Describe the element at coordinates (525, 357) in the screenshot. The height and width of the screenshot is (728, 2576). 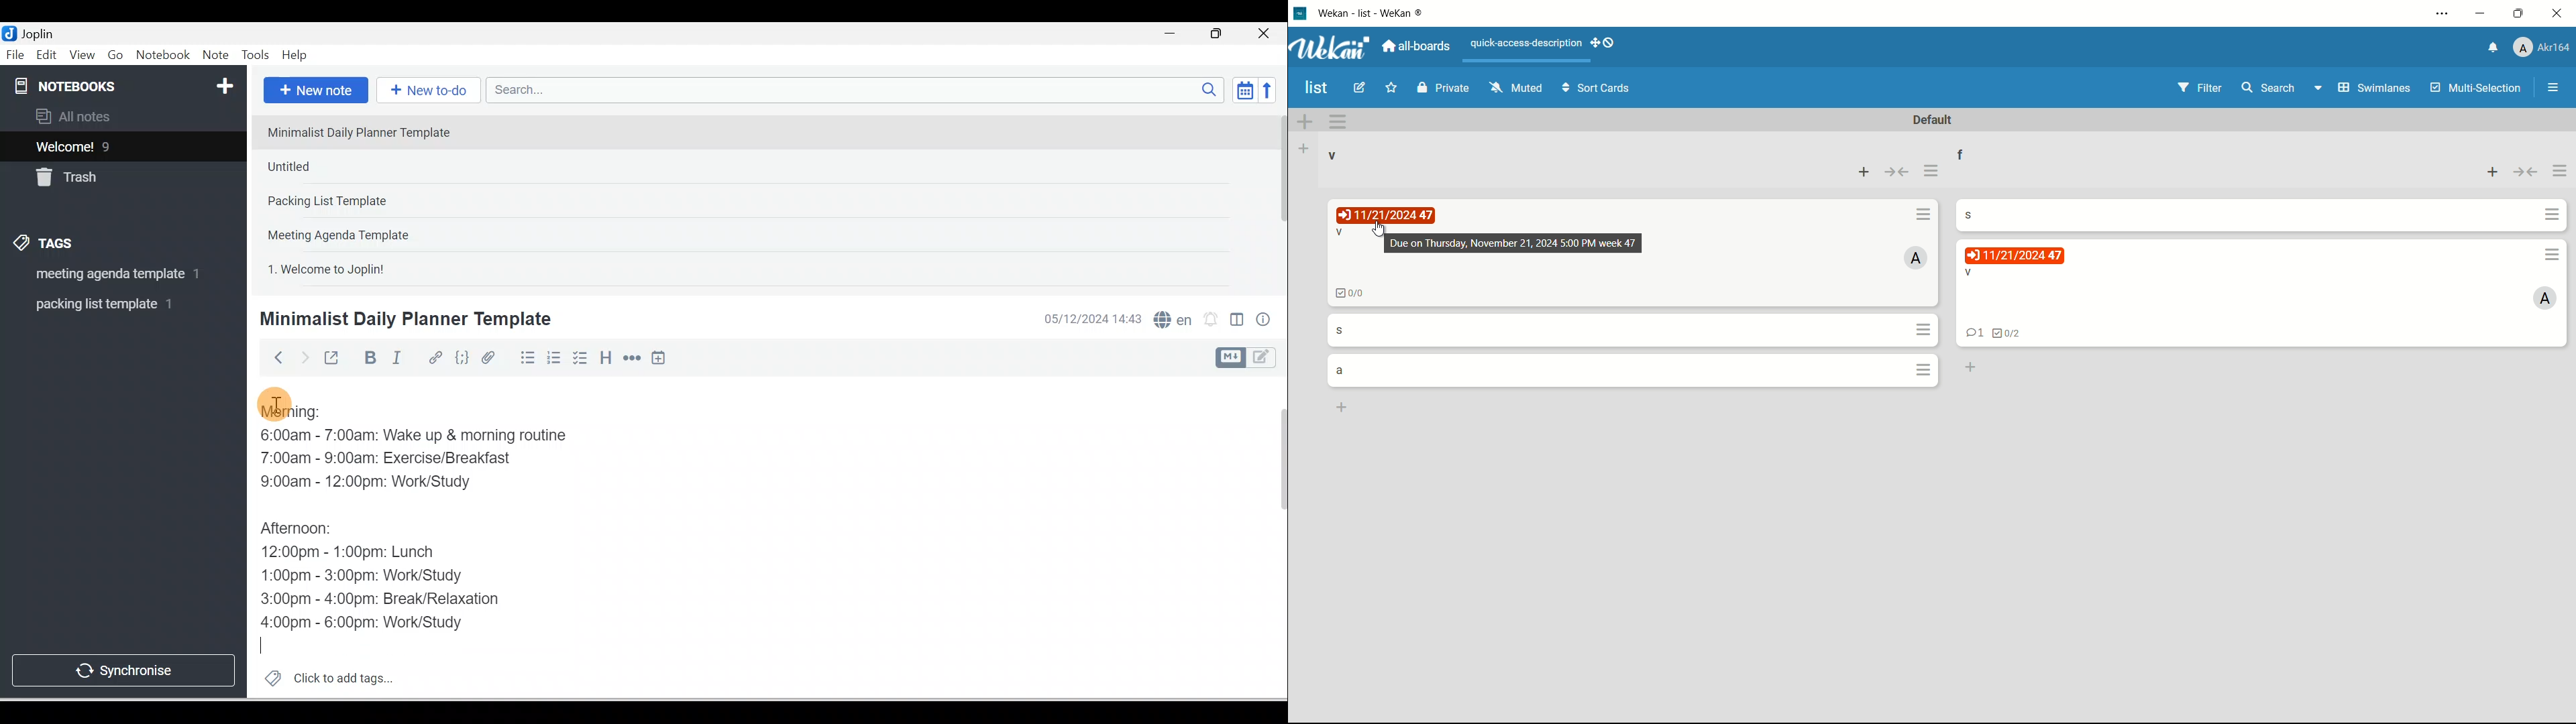
I see `Bulleted list` at that location.